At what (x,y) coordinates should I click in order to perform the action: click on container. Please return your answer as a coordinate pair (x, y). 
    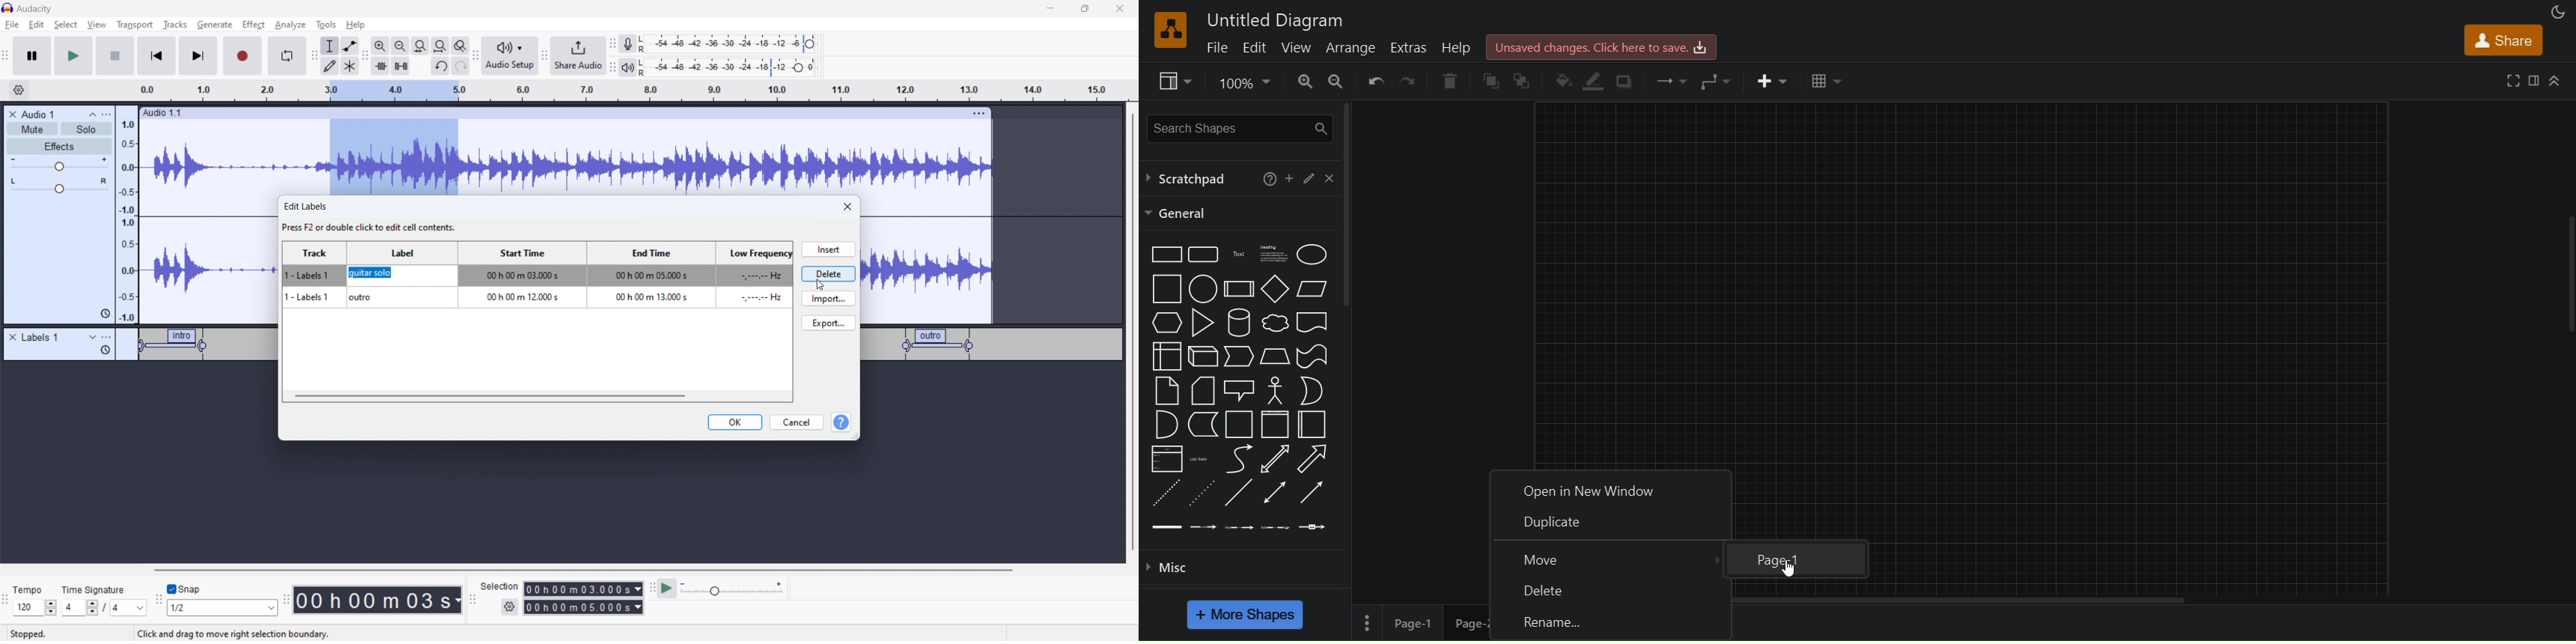
    Looking at the image, I should click on (1239, 425).